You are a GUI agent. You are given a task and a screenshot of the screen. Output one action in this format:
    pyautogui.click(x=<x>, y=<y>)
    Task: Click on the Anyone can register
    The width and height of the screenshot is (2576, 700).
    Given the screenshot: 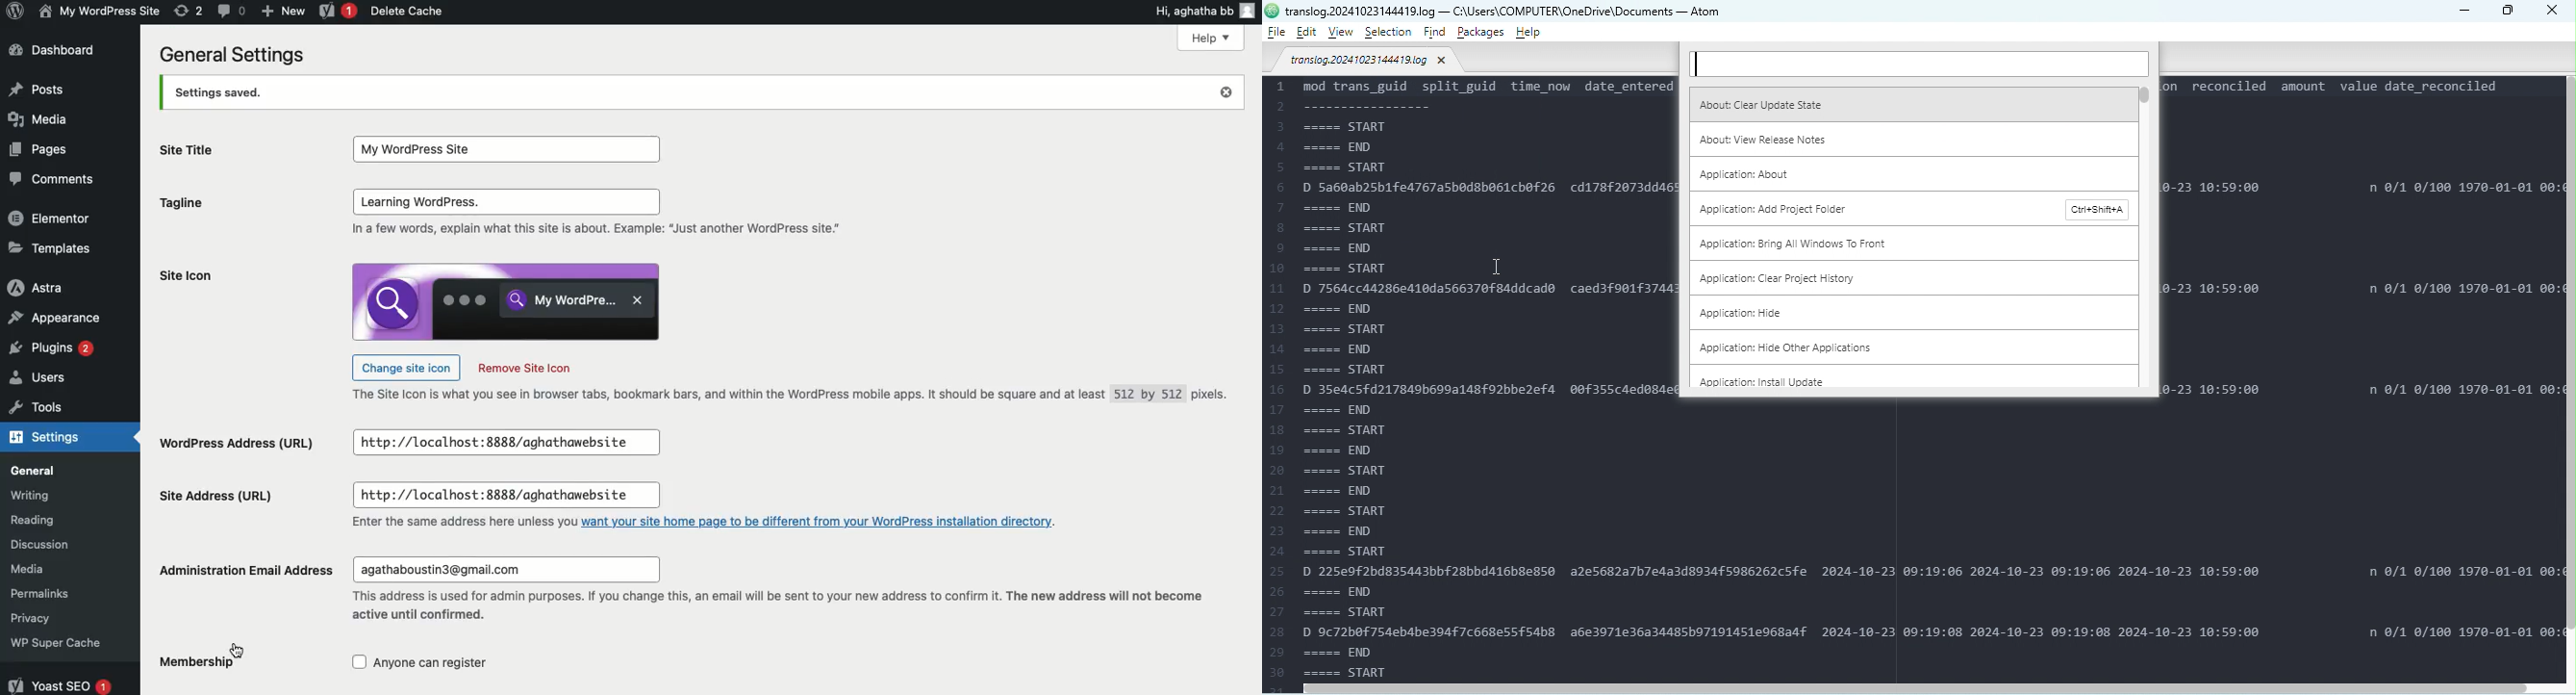 What is the action you would take?
    pyautogui.click(x=436, y=665)
    